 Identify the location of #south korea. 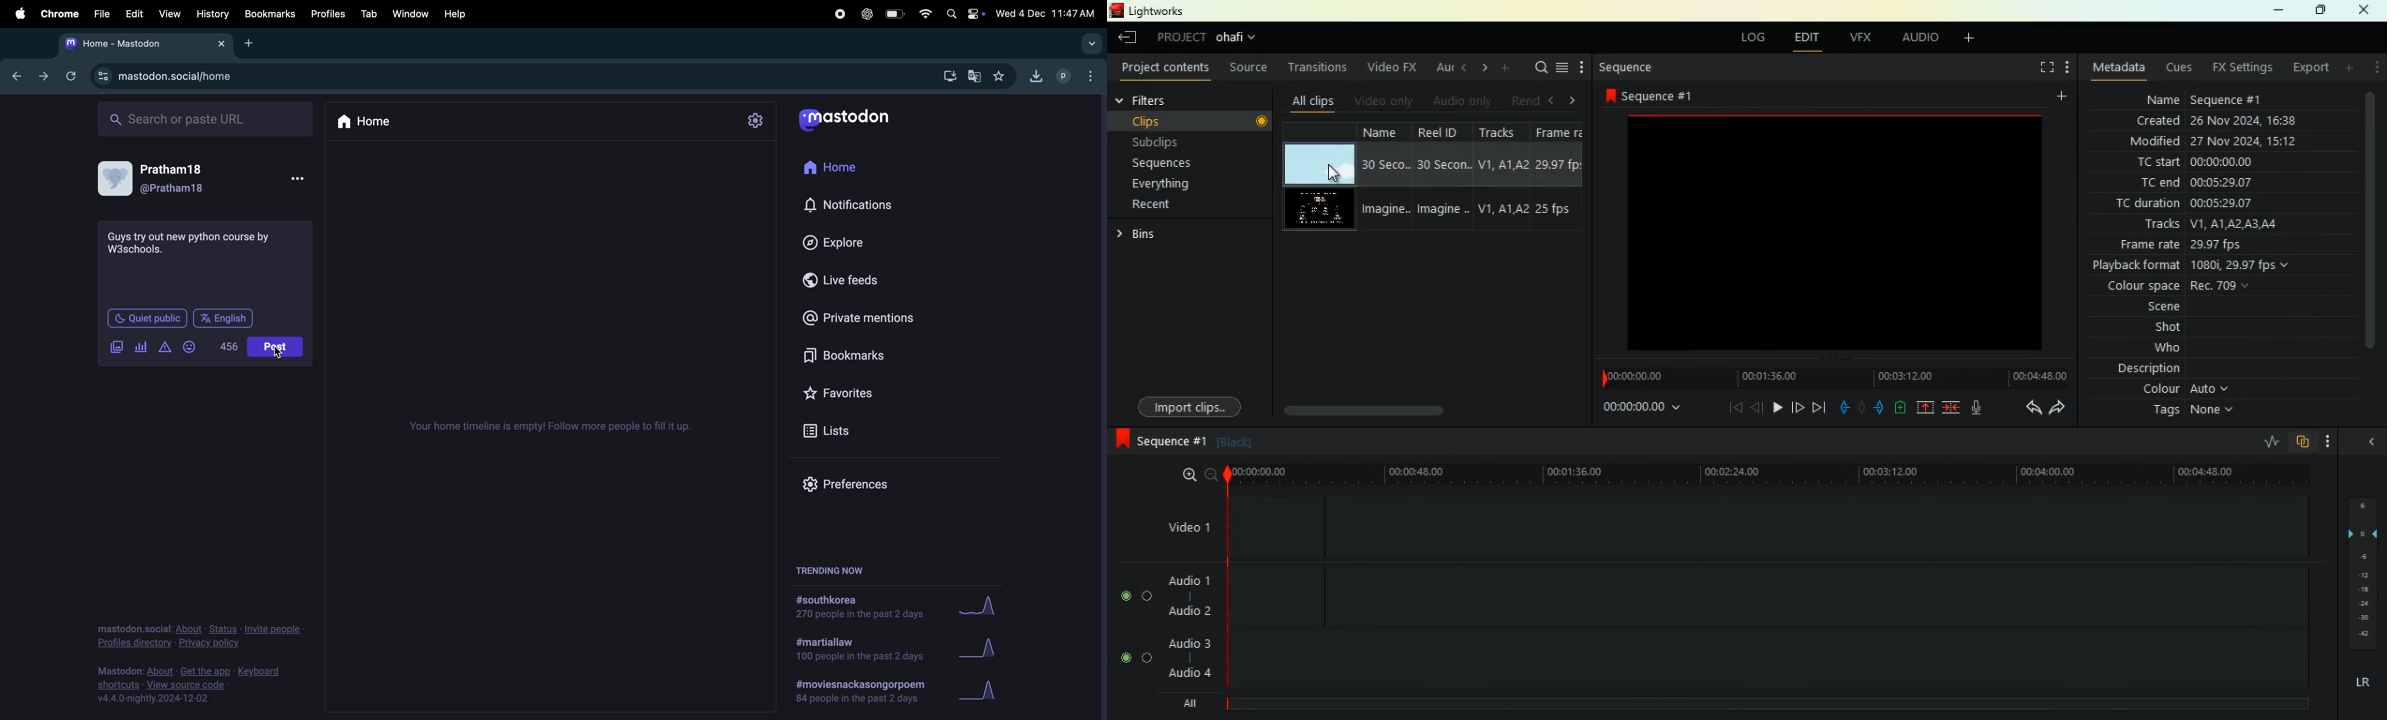
(857, 607).